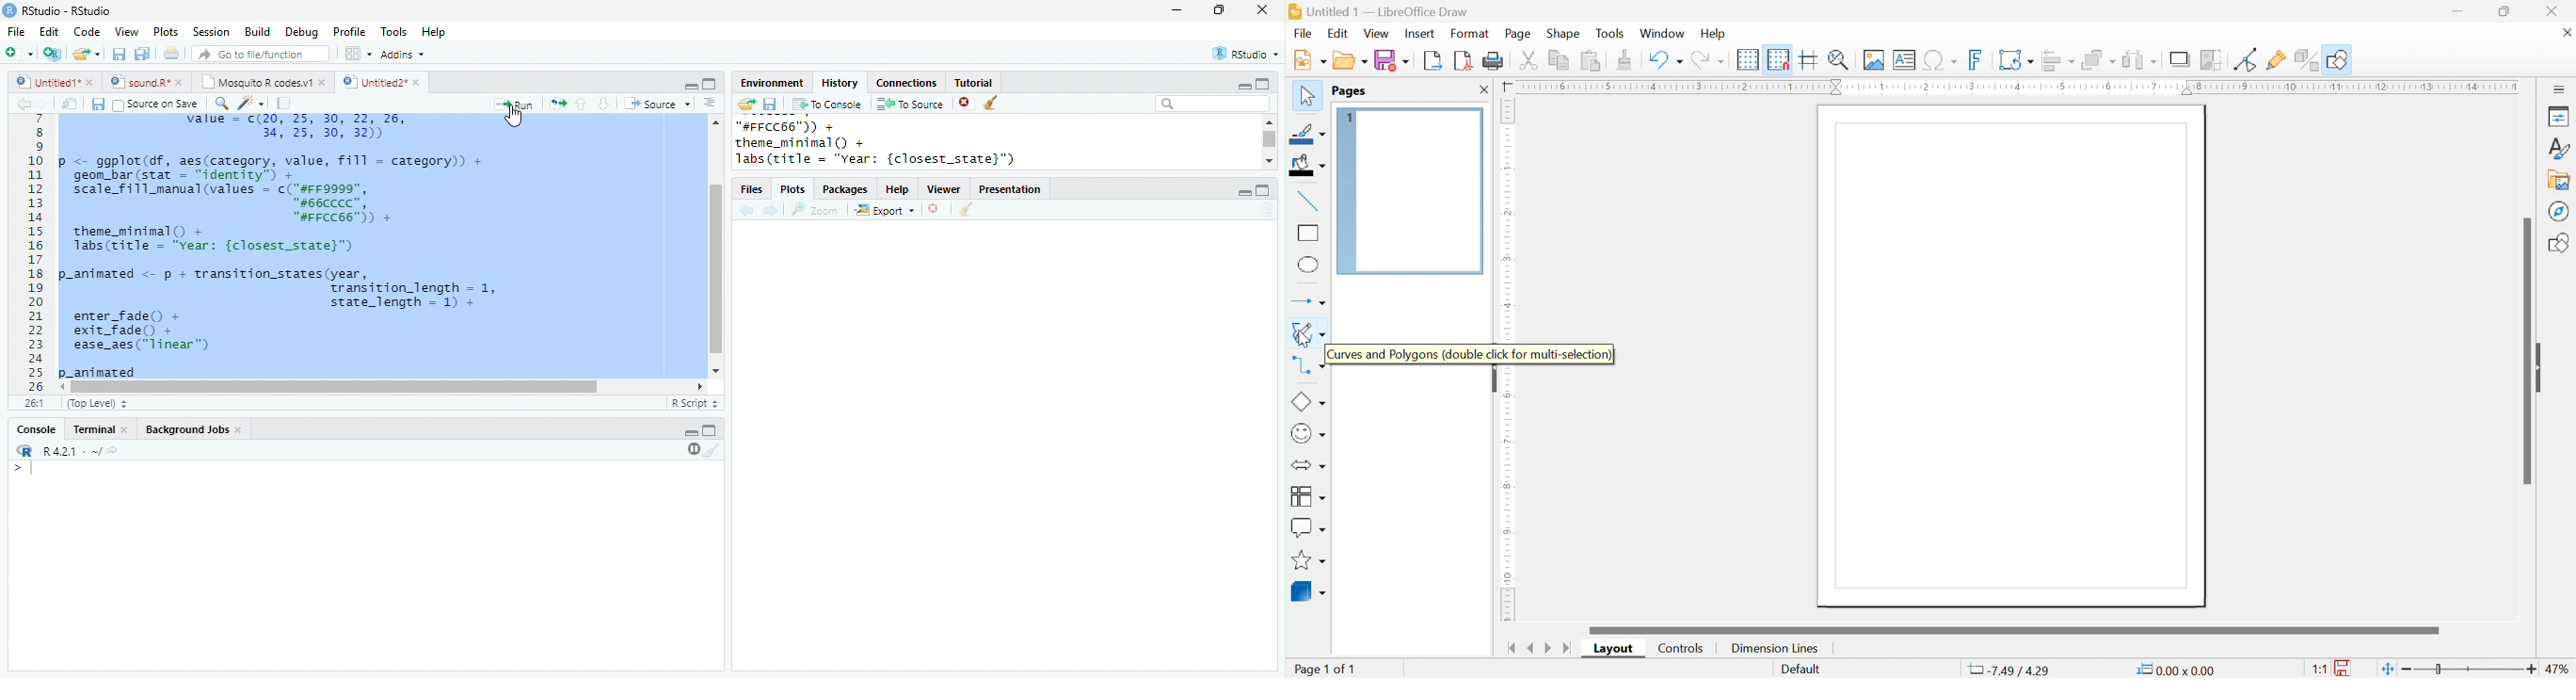 Image resolution: width=2576 pixels, height=700 pixels. What do you see at coordinates (934, 209) in the screenshot?
I see `close file` at bounding box center [934, 209].